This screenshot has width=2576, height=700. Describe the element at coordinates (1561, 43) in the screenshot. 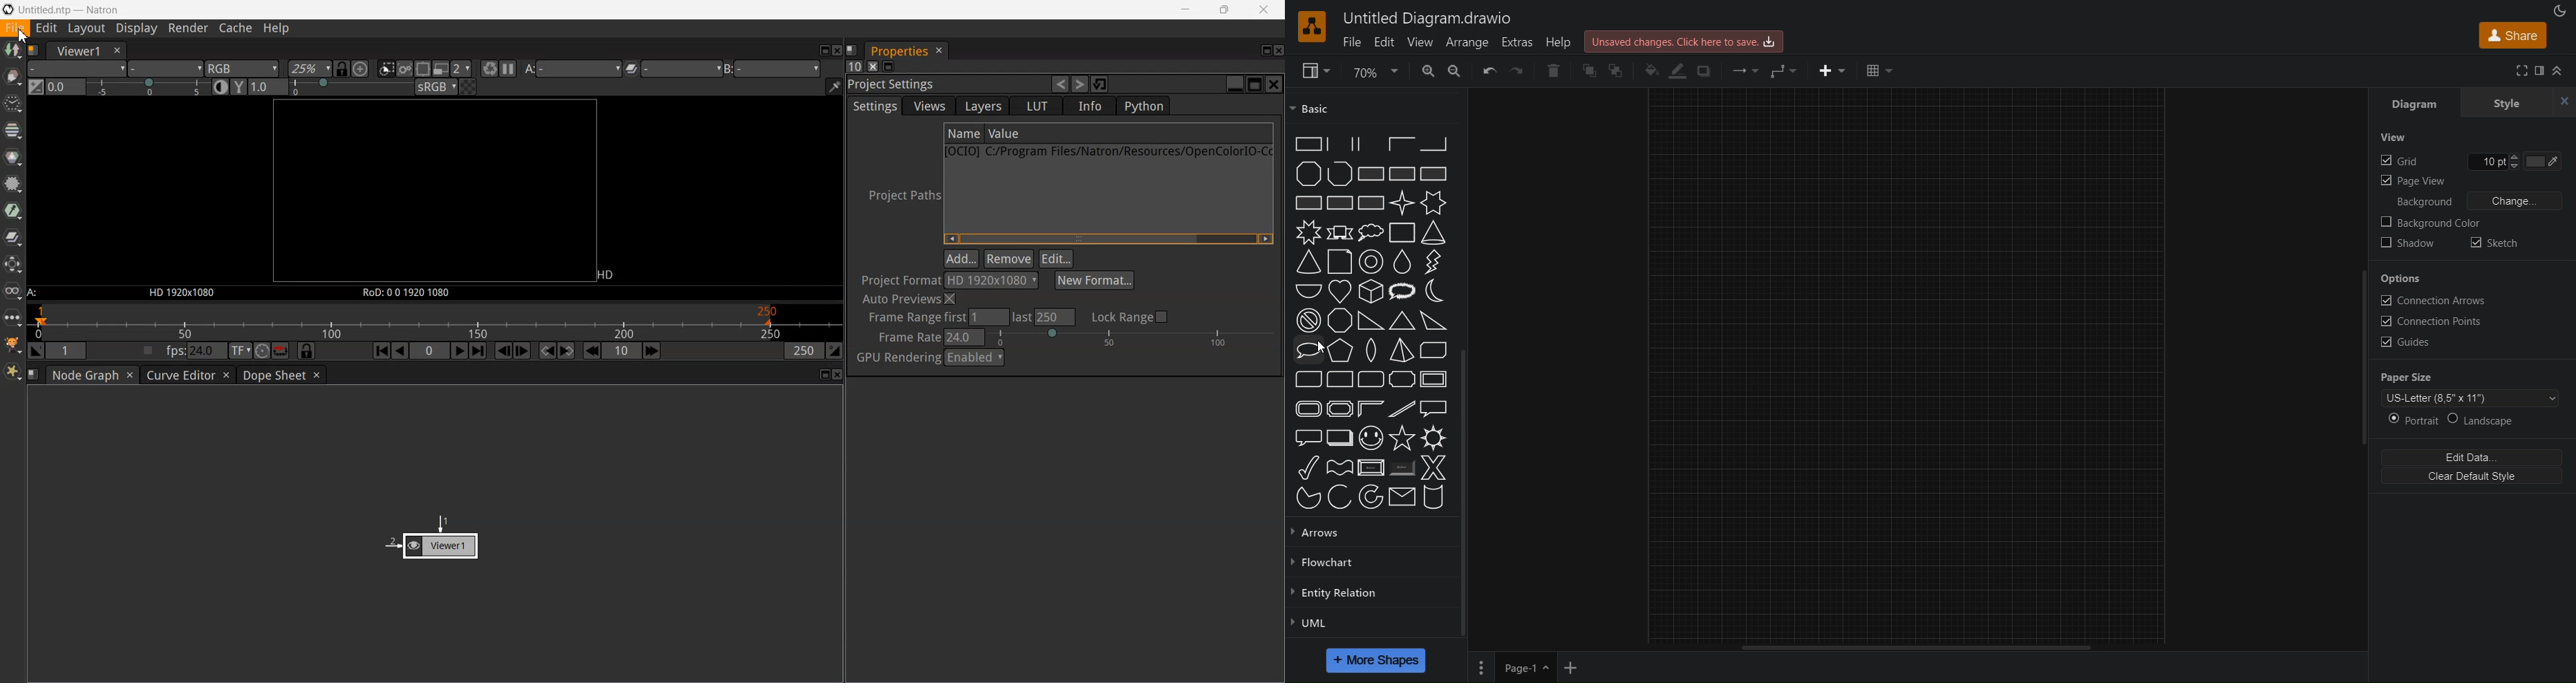

I see `Help` at that location.